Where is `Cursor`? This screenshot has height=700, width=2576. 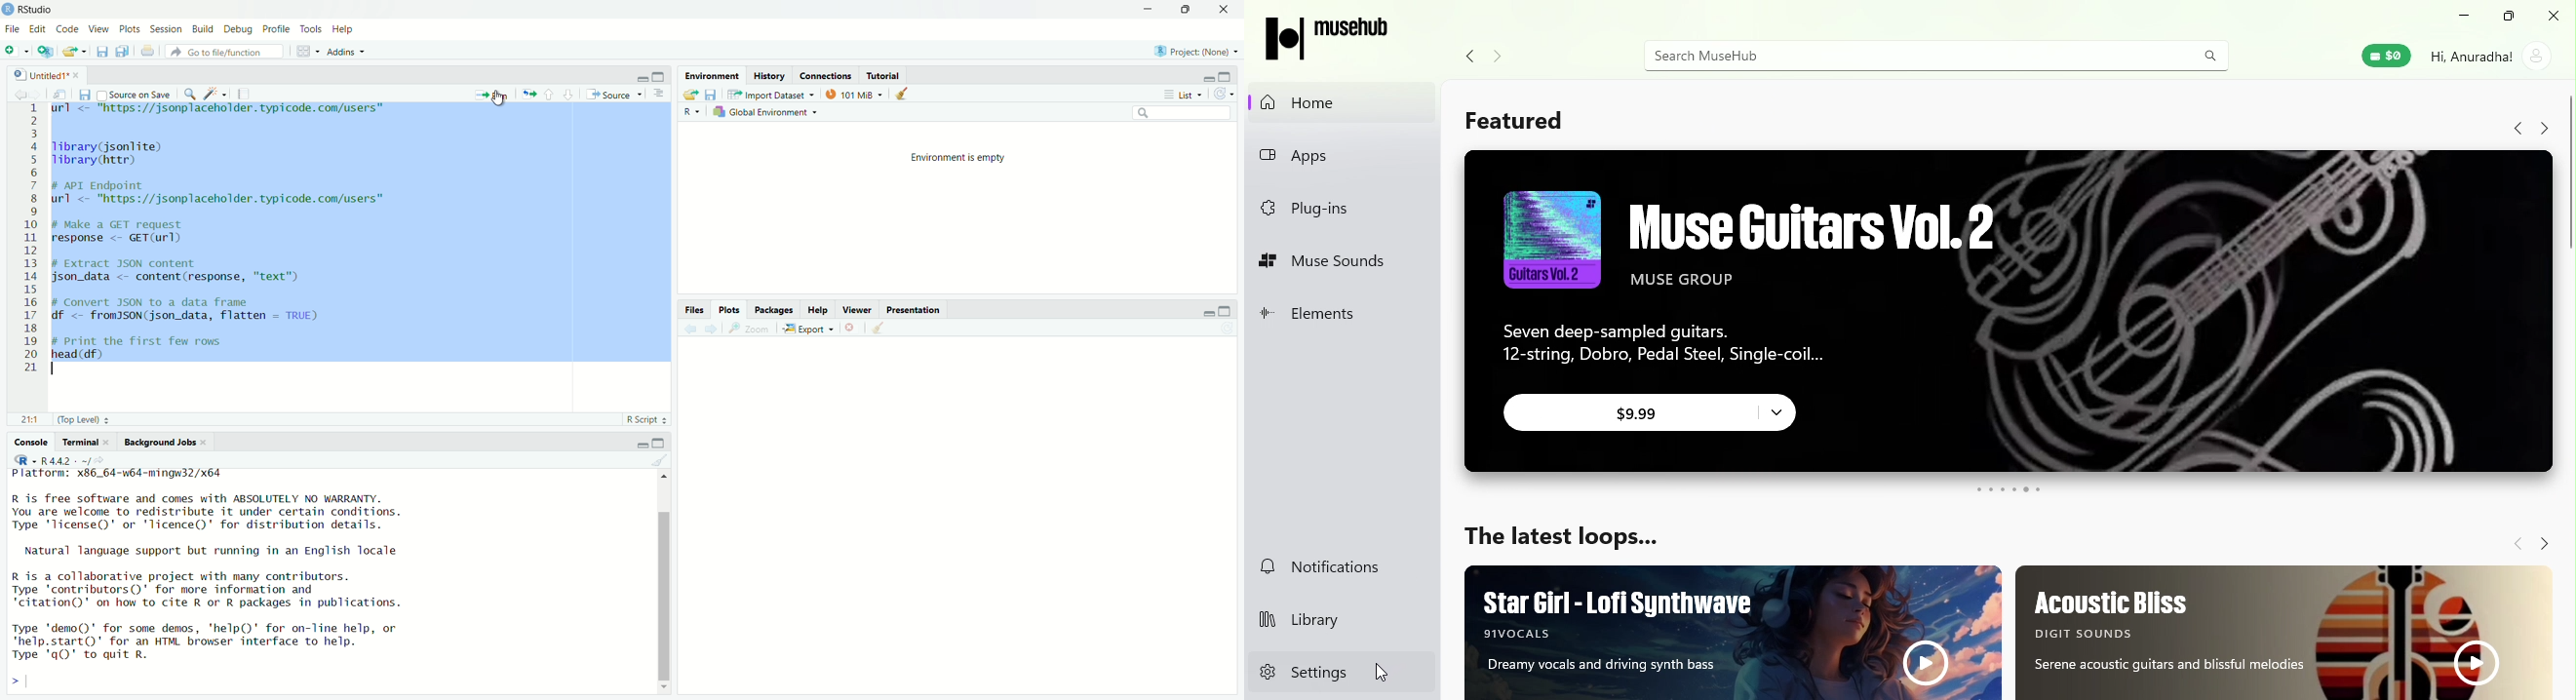
Cursor is located at coordinates (497, 100).